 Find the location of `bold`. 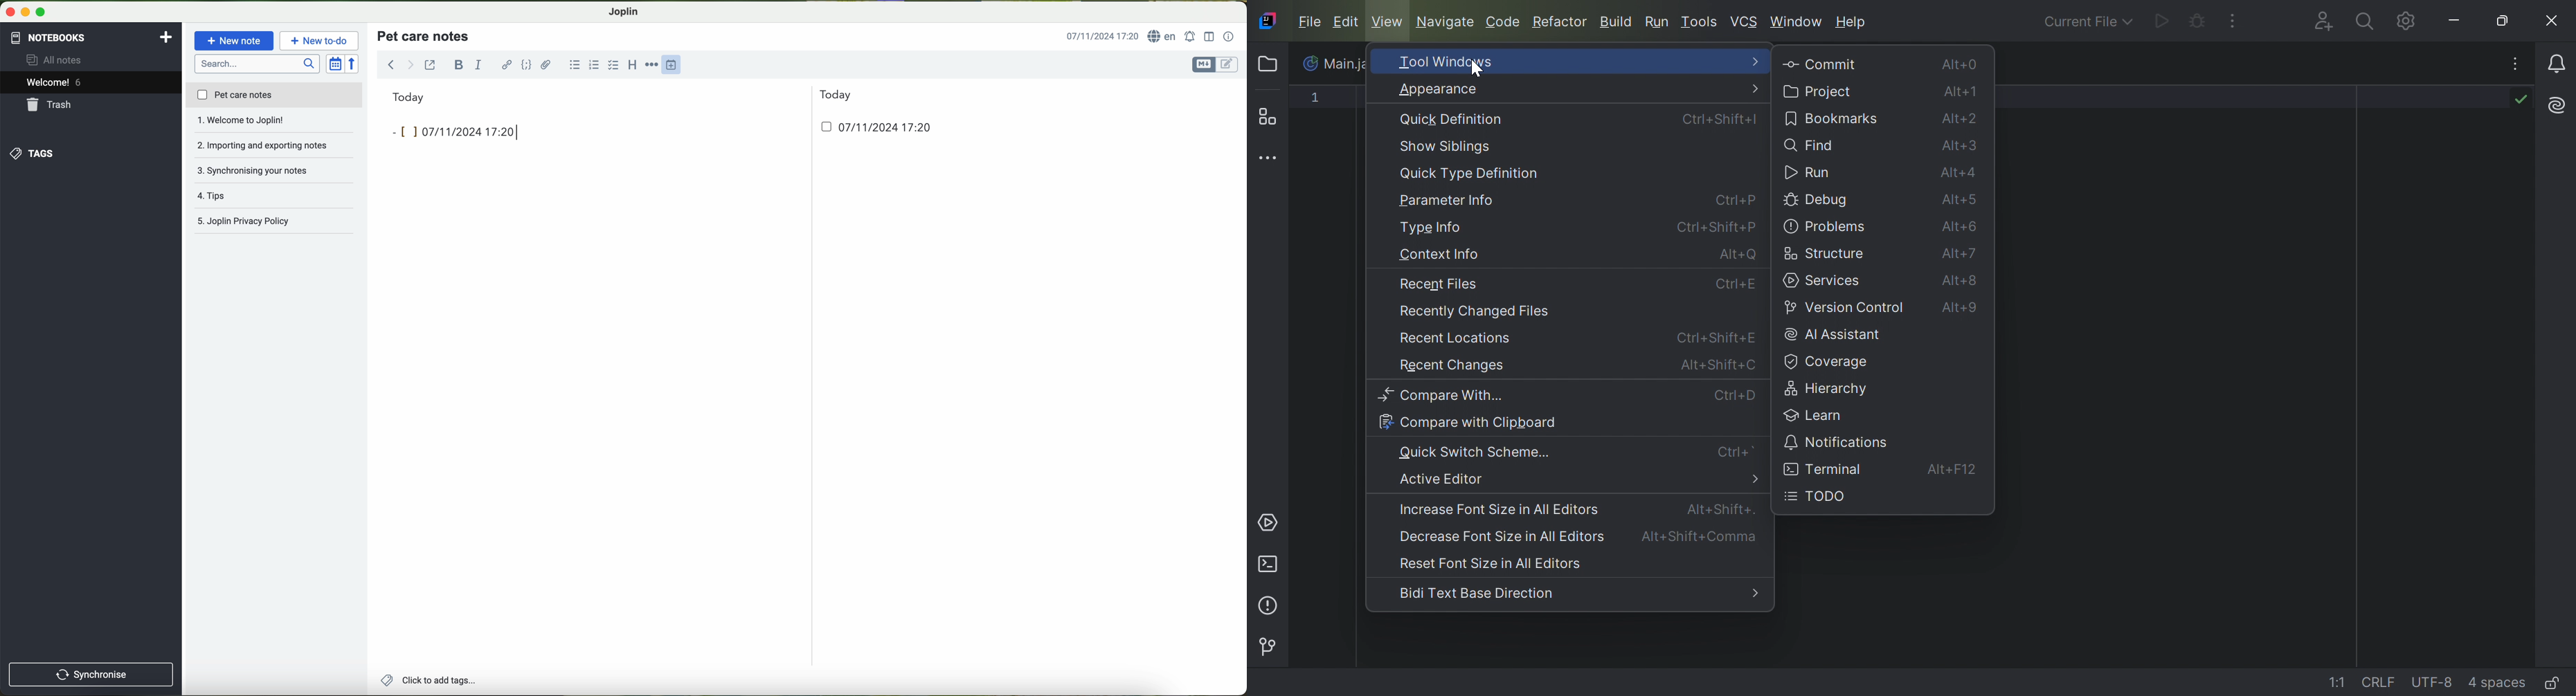

bold is located at coordinates (459, 65).